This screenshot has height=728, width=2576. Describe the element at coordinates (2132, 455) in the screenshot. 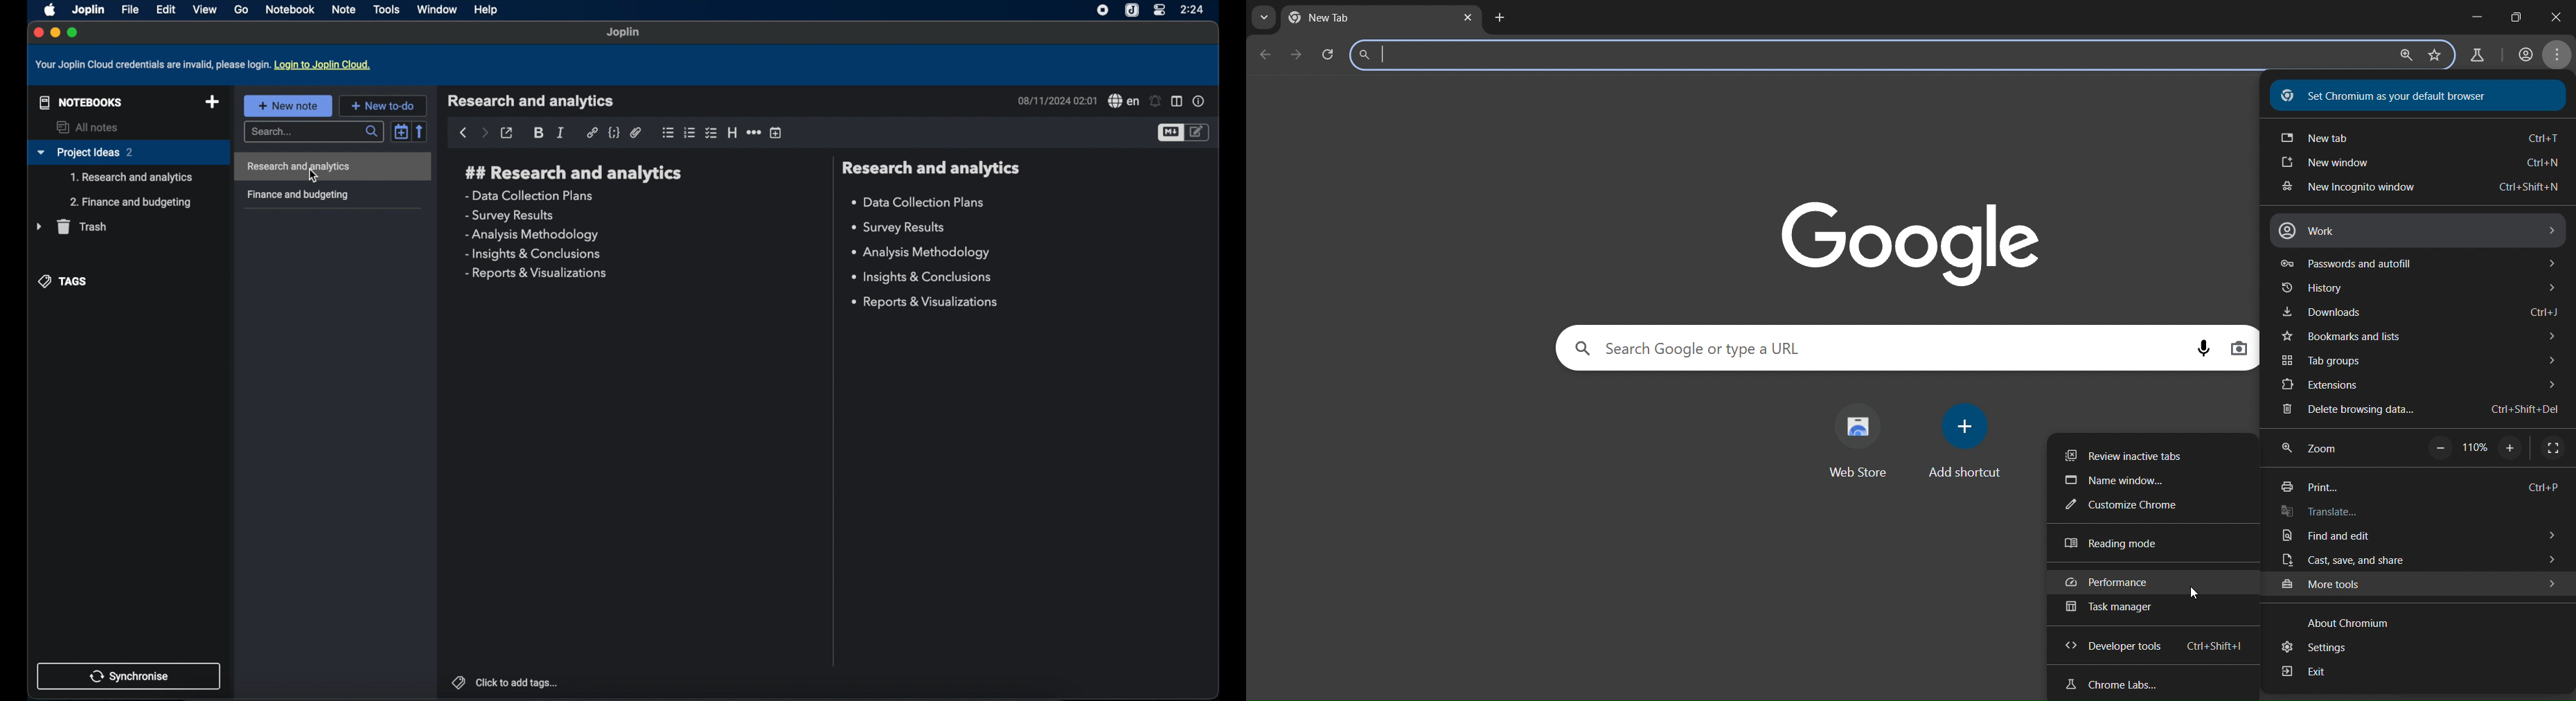

I see `review inactive tabs` at that location.